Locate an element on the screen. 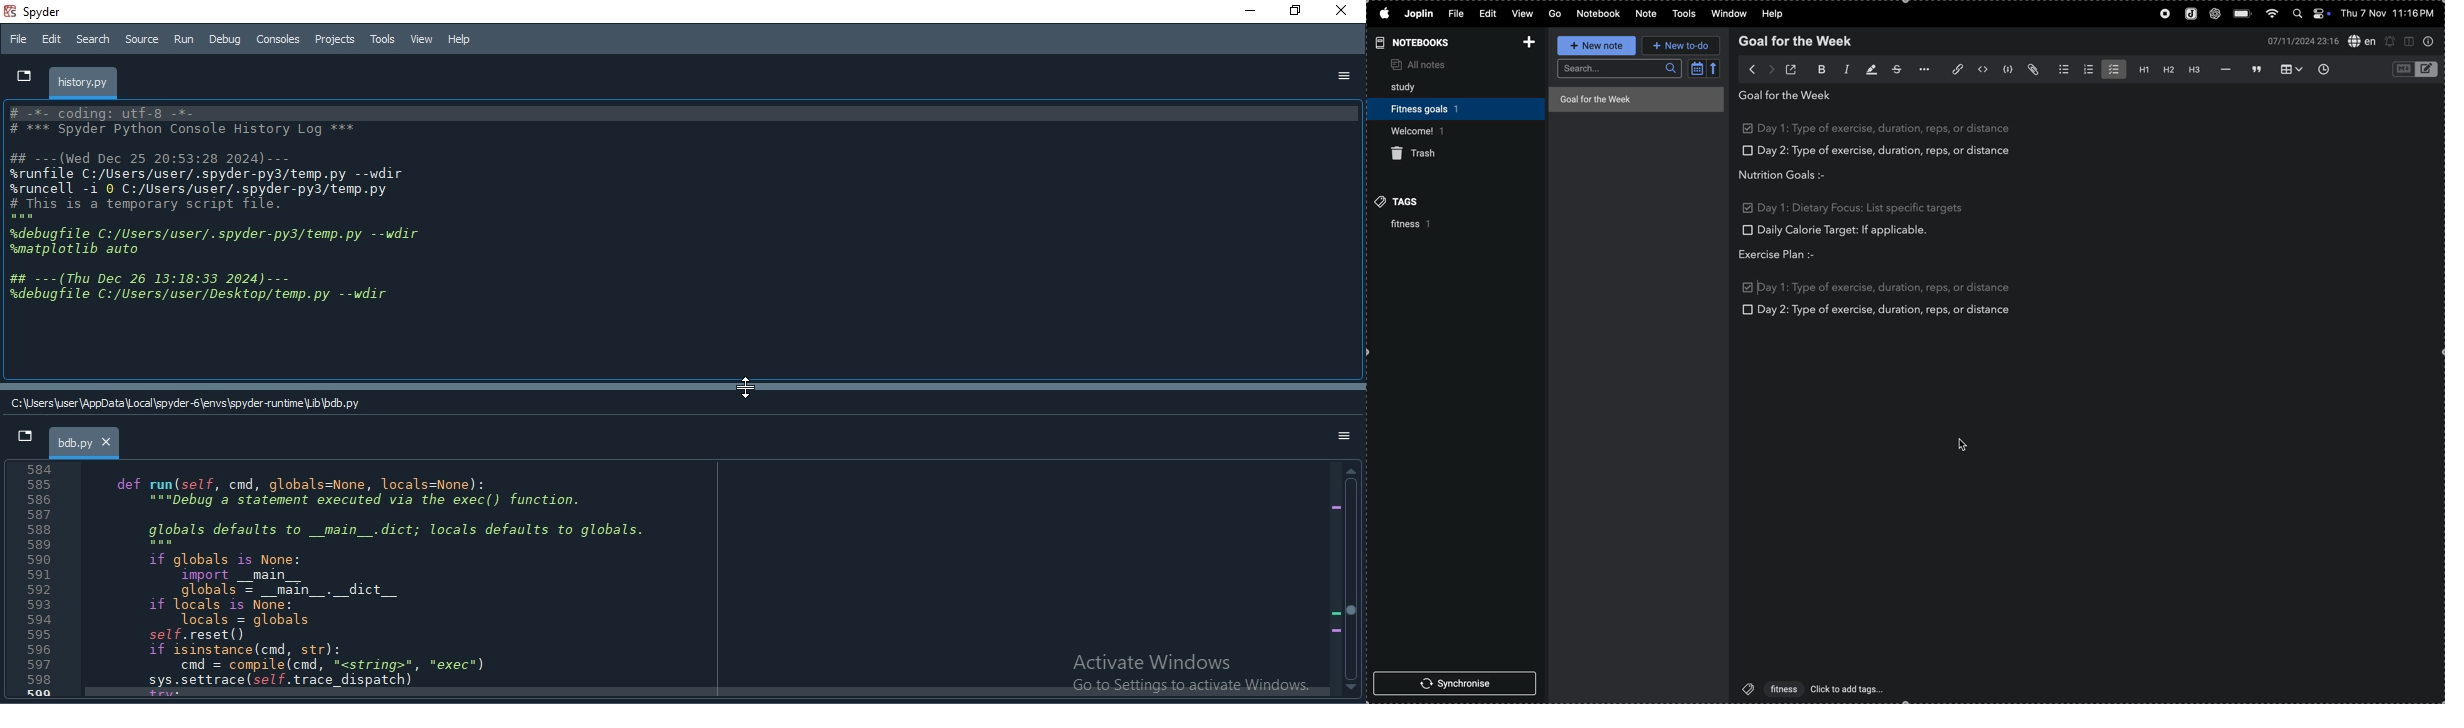  View is located at coordinates (420, 38).